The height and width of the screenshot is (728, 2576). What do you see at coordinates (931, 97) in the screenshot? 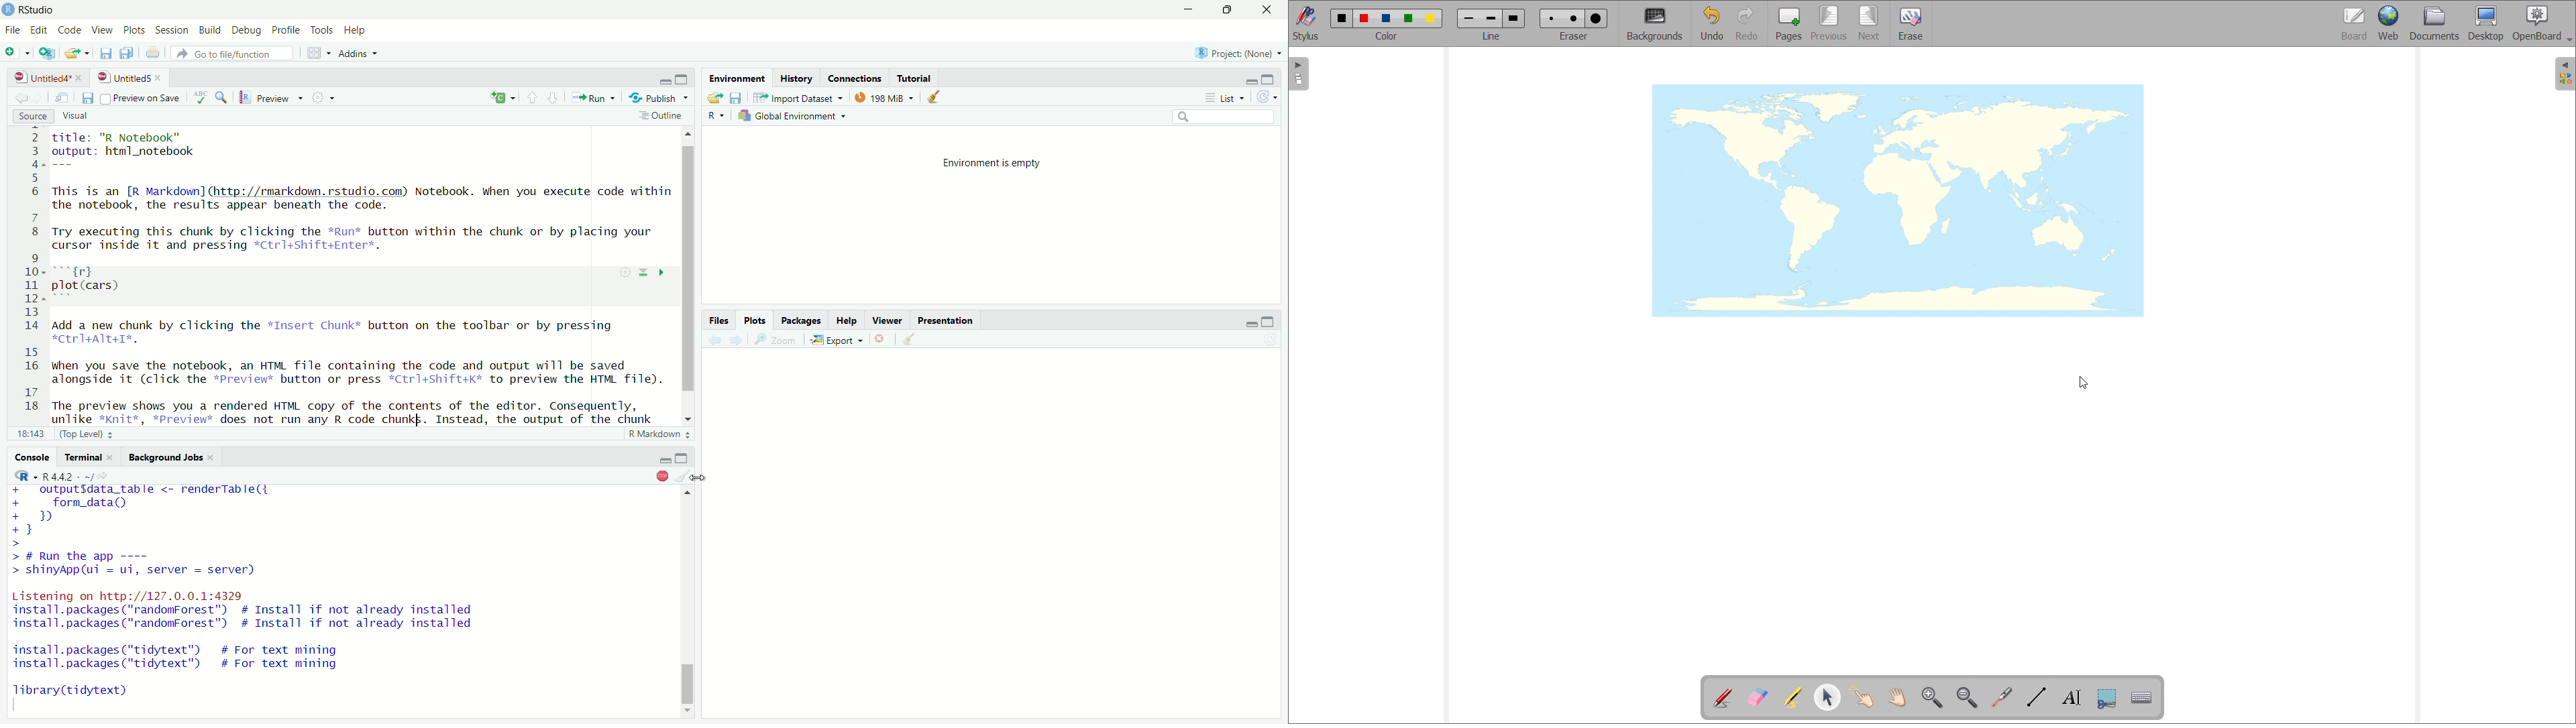
I see `clear object` at bounding box center [931, 97].